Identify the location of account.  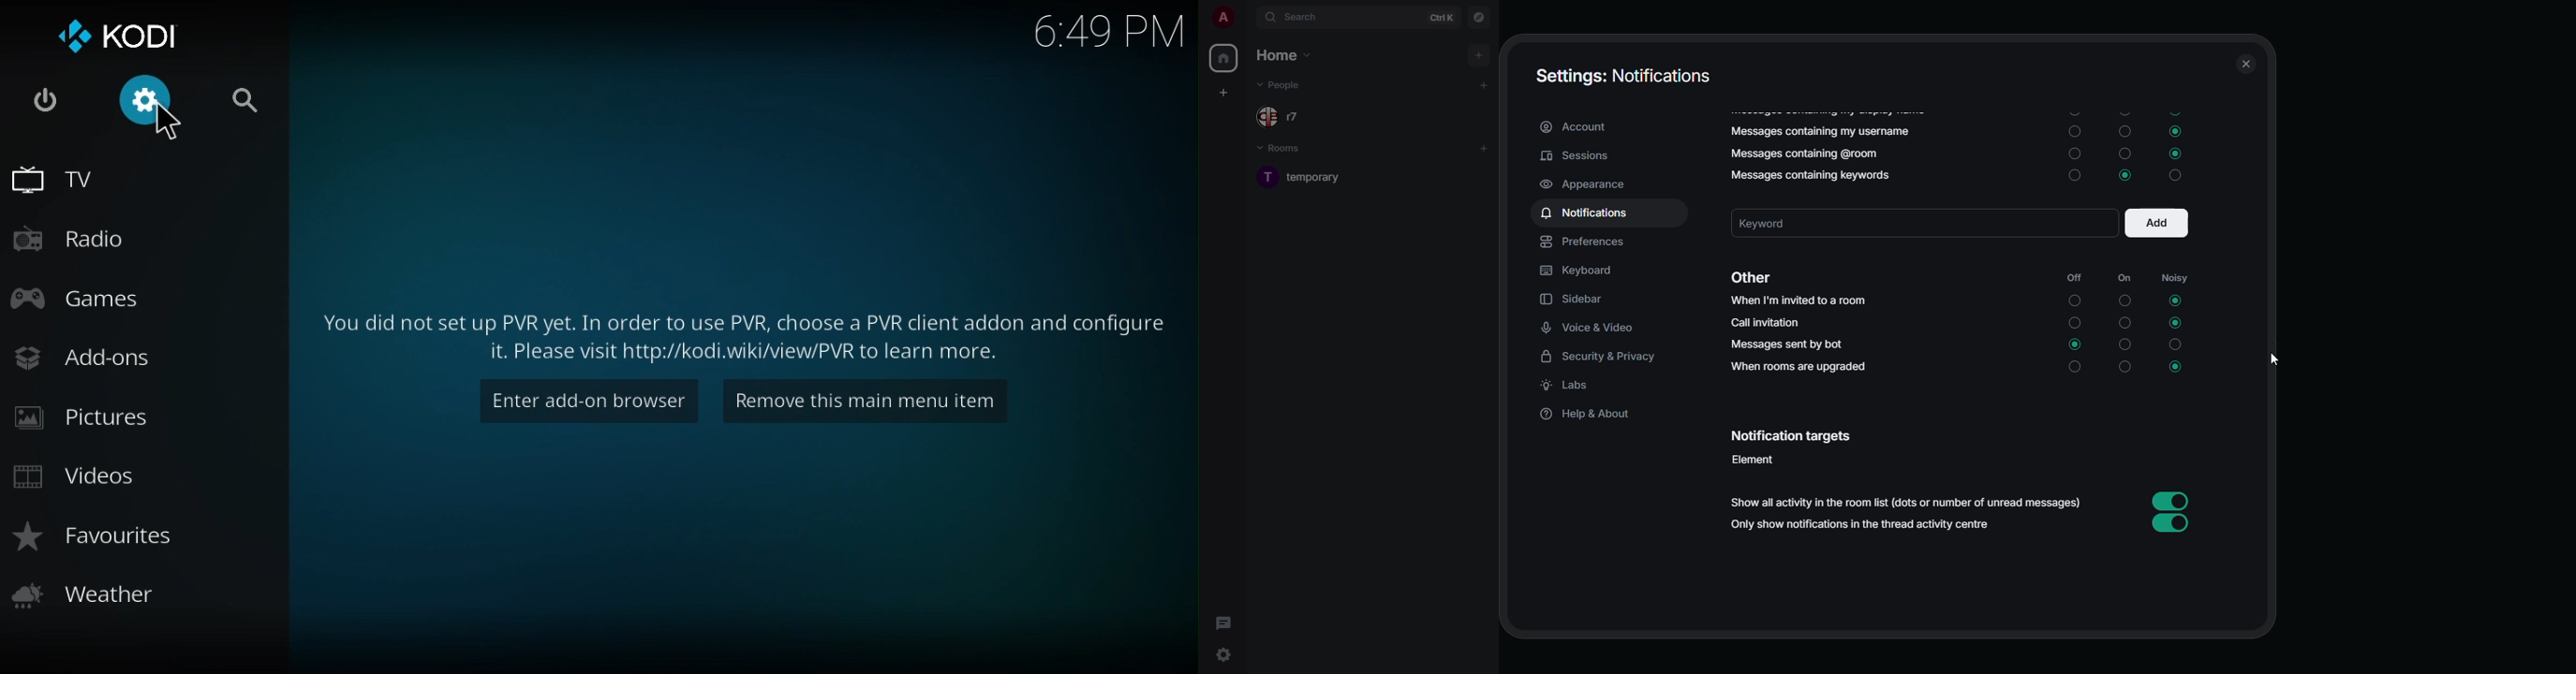
(1580, 128).